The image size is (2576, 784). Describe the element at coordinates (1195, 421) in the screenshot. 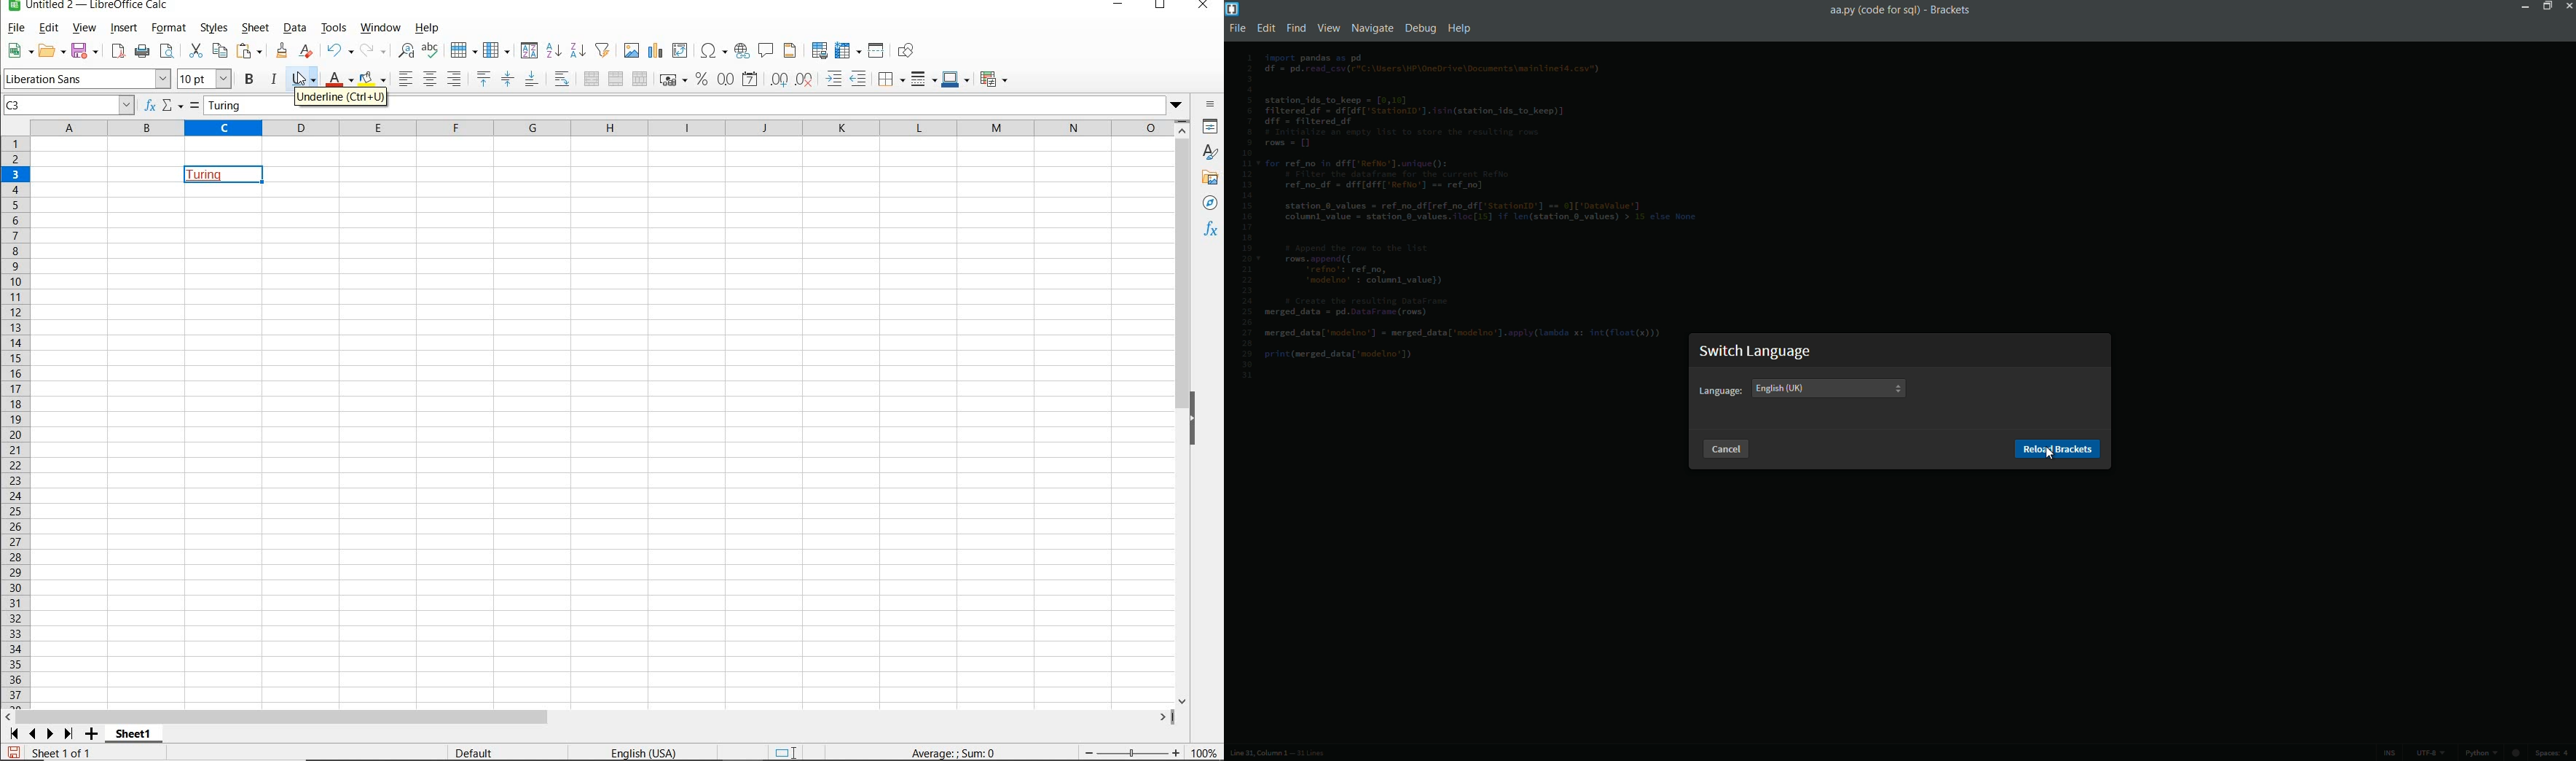

I see `HIDE` at that location.